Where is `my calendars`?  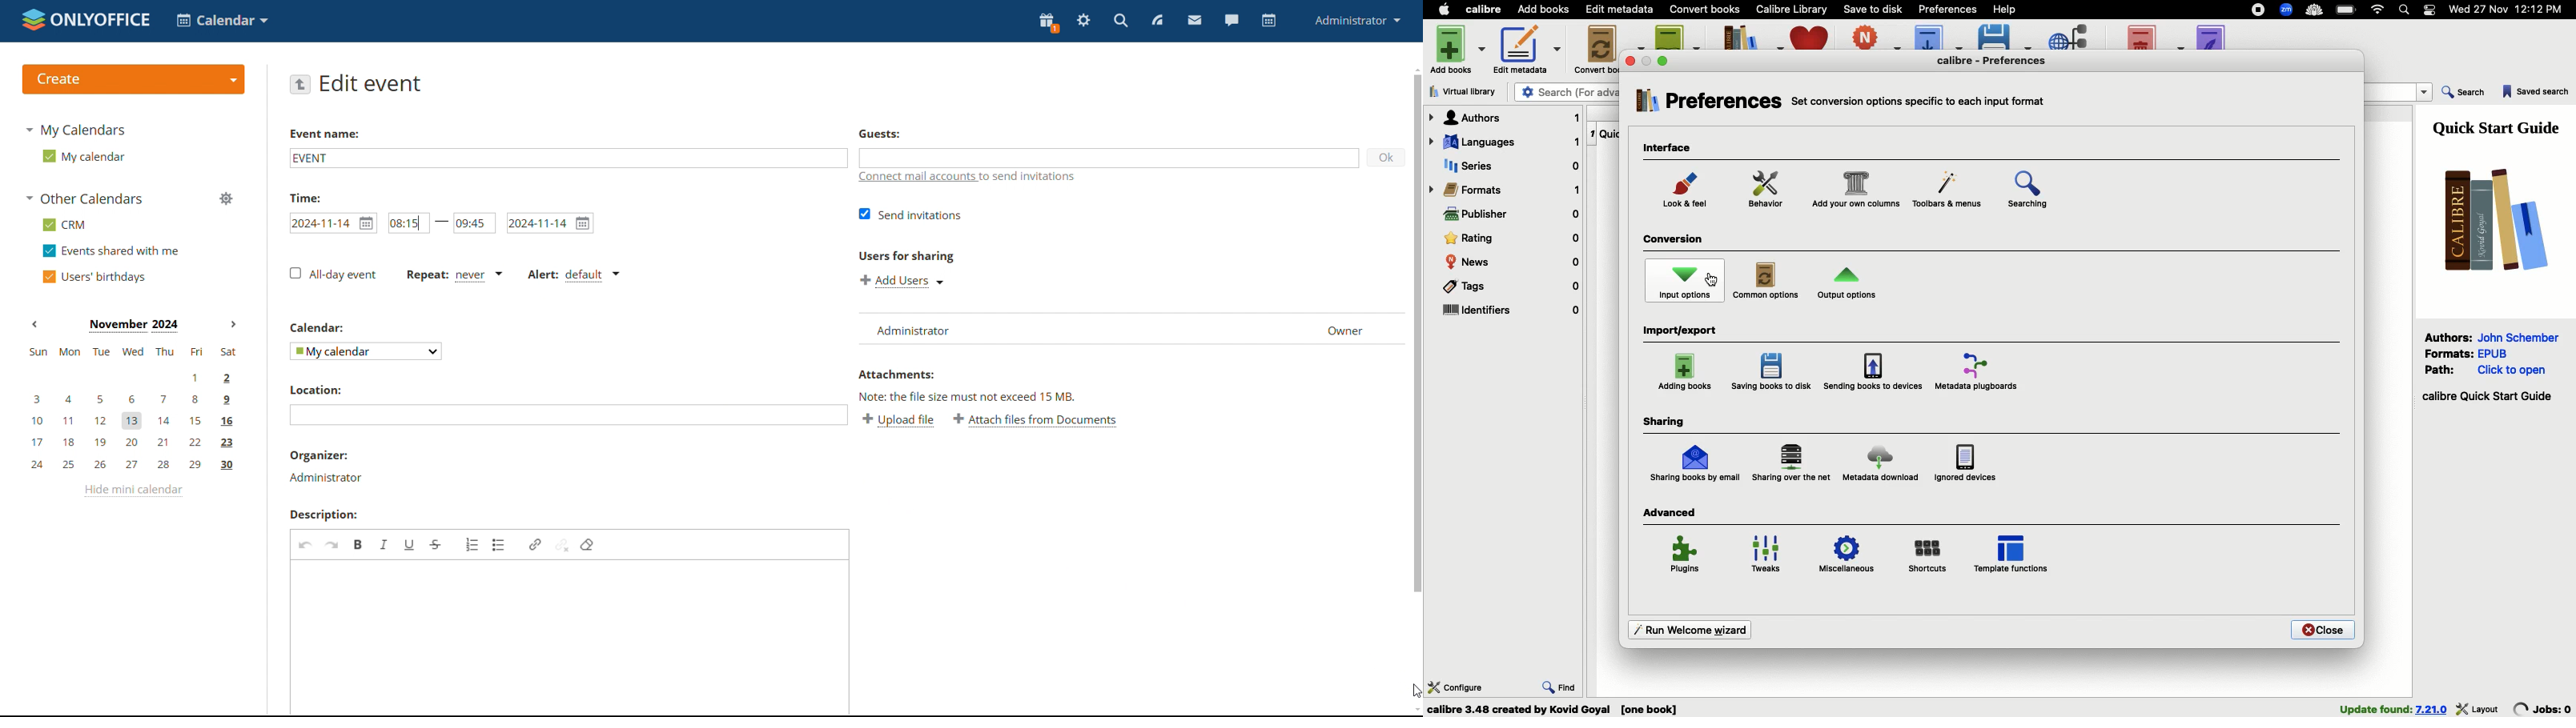
my calendars is located at coordinates (79, 130).